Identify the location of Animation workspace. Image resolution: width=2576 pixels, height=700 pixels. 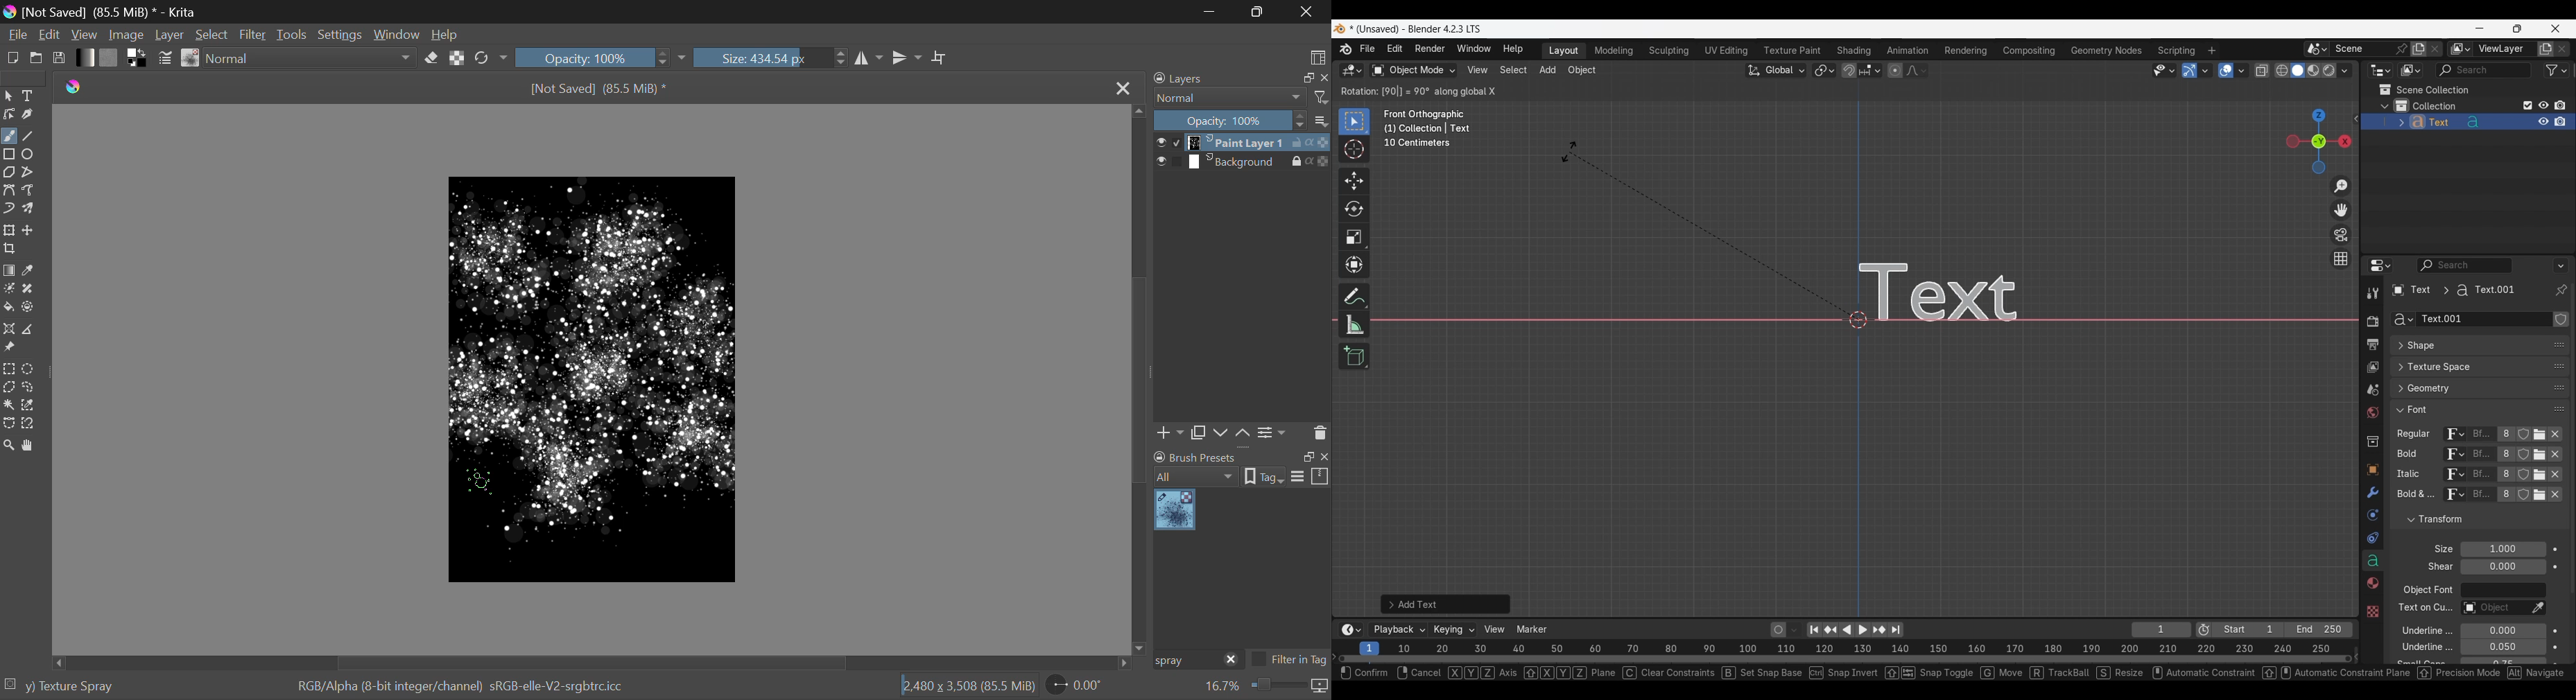
(1908, 51).